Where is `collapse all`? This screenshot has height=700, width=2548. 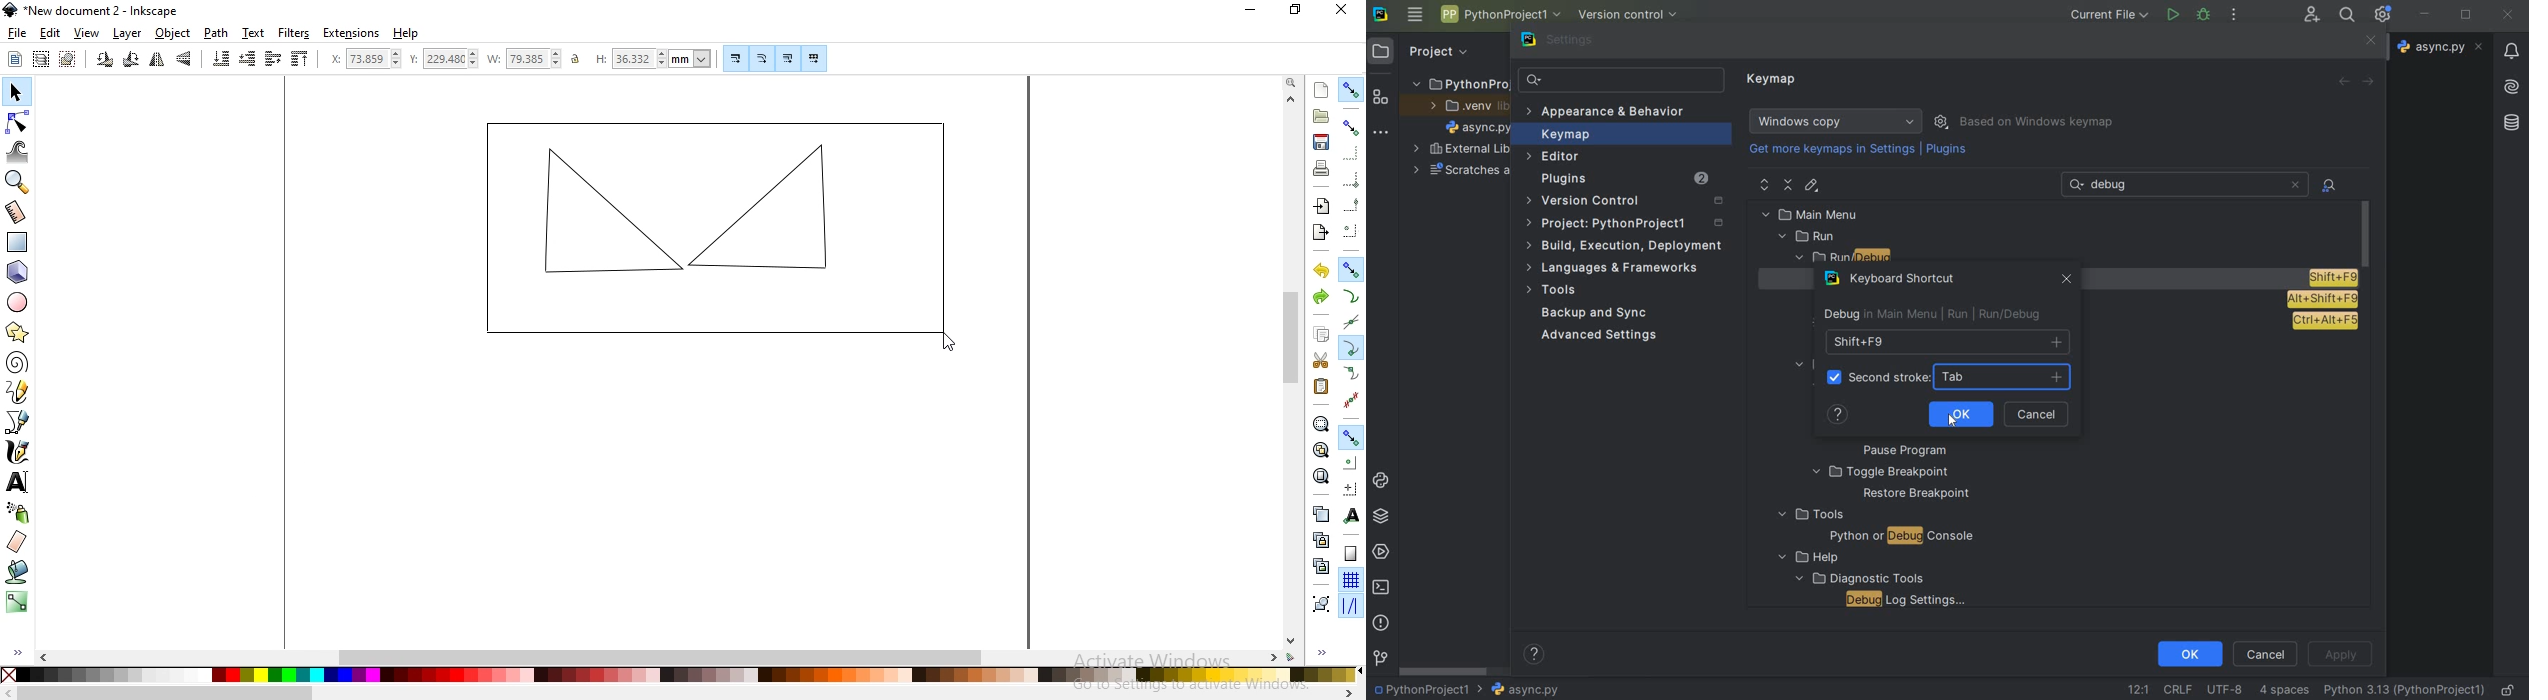 collapse all is located at coordinates (1789, 185).